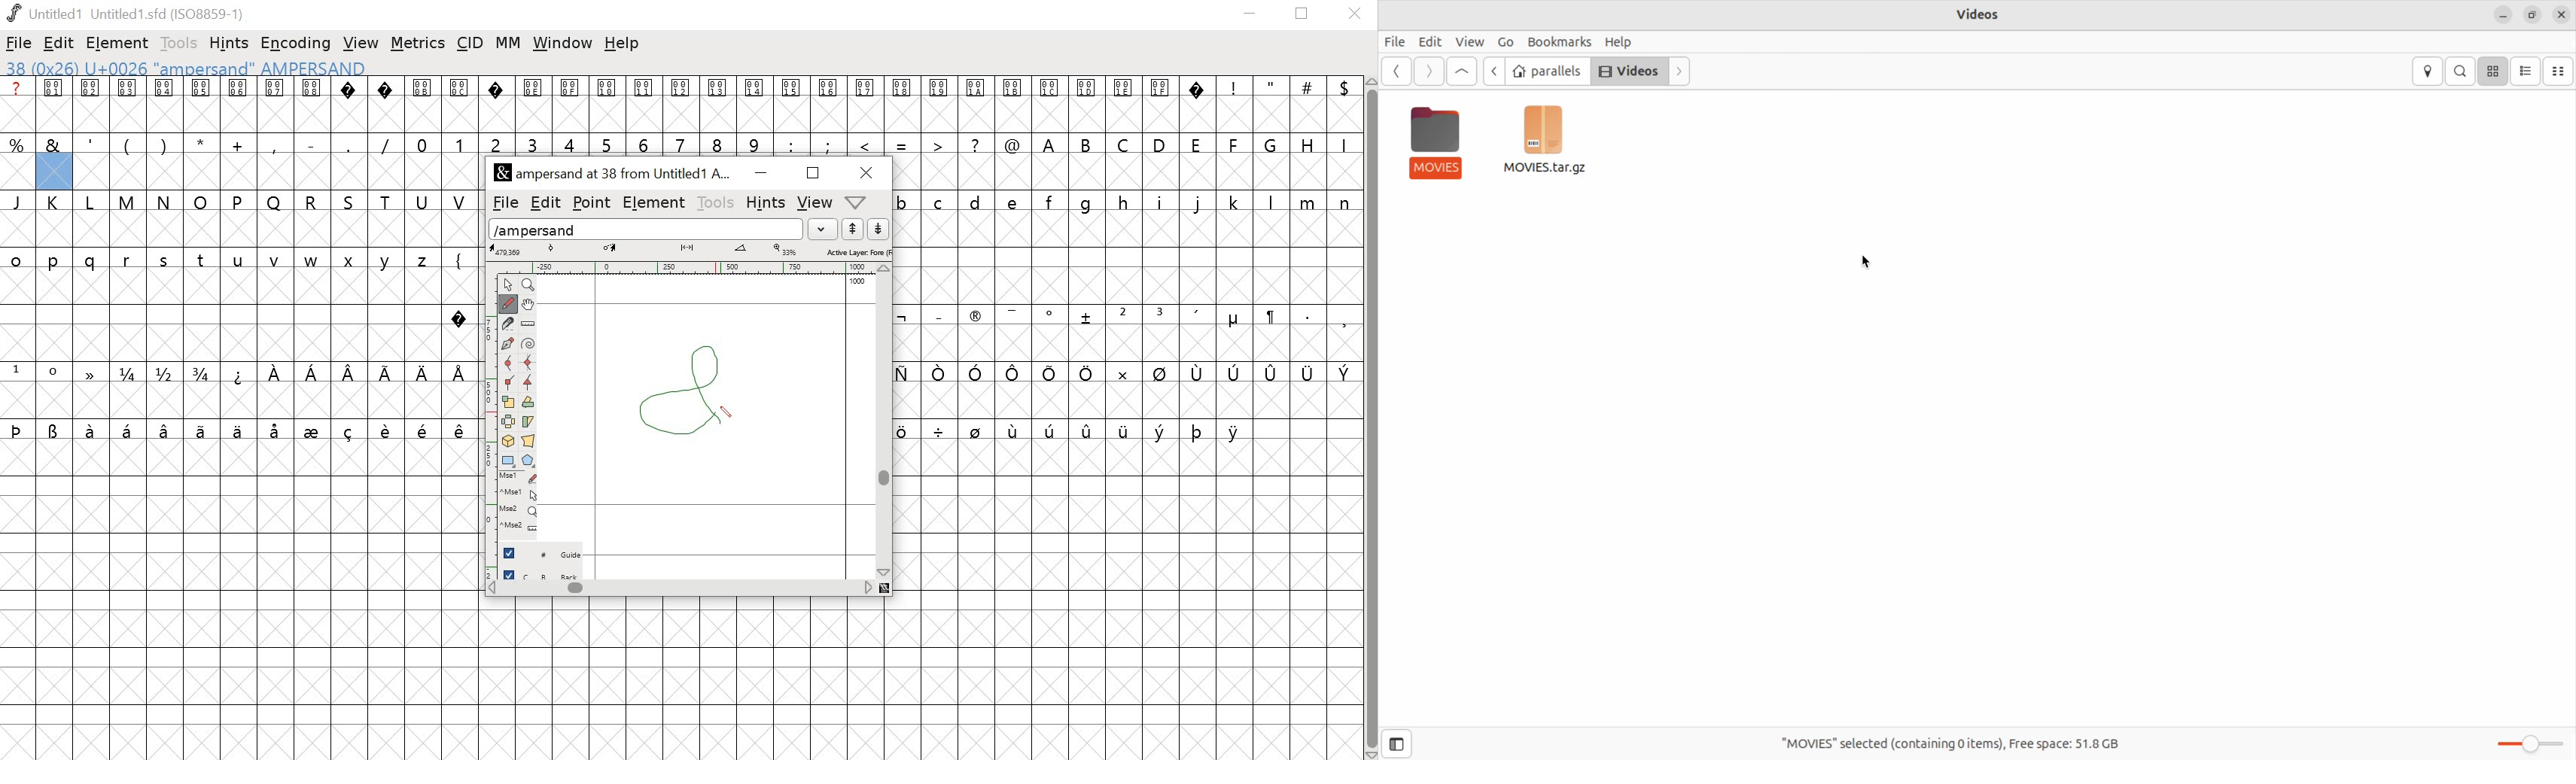  I want to click on draw a free hand curve, so click(507, 303).